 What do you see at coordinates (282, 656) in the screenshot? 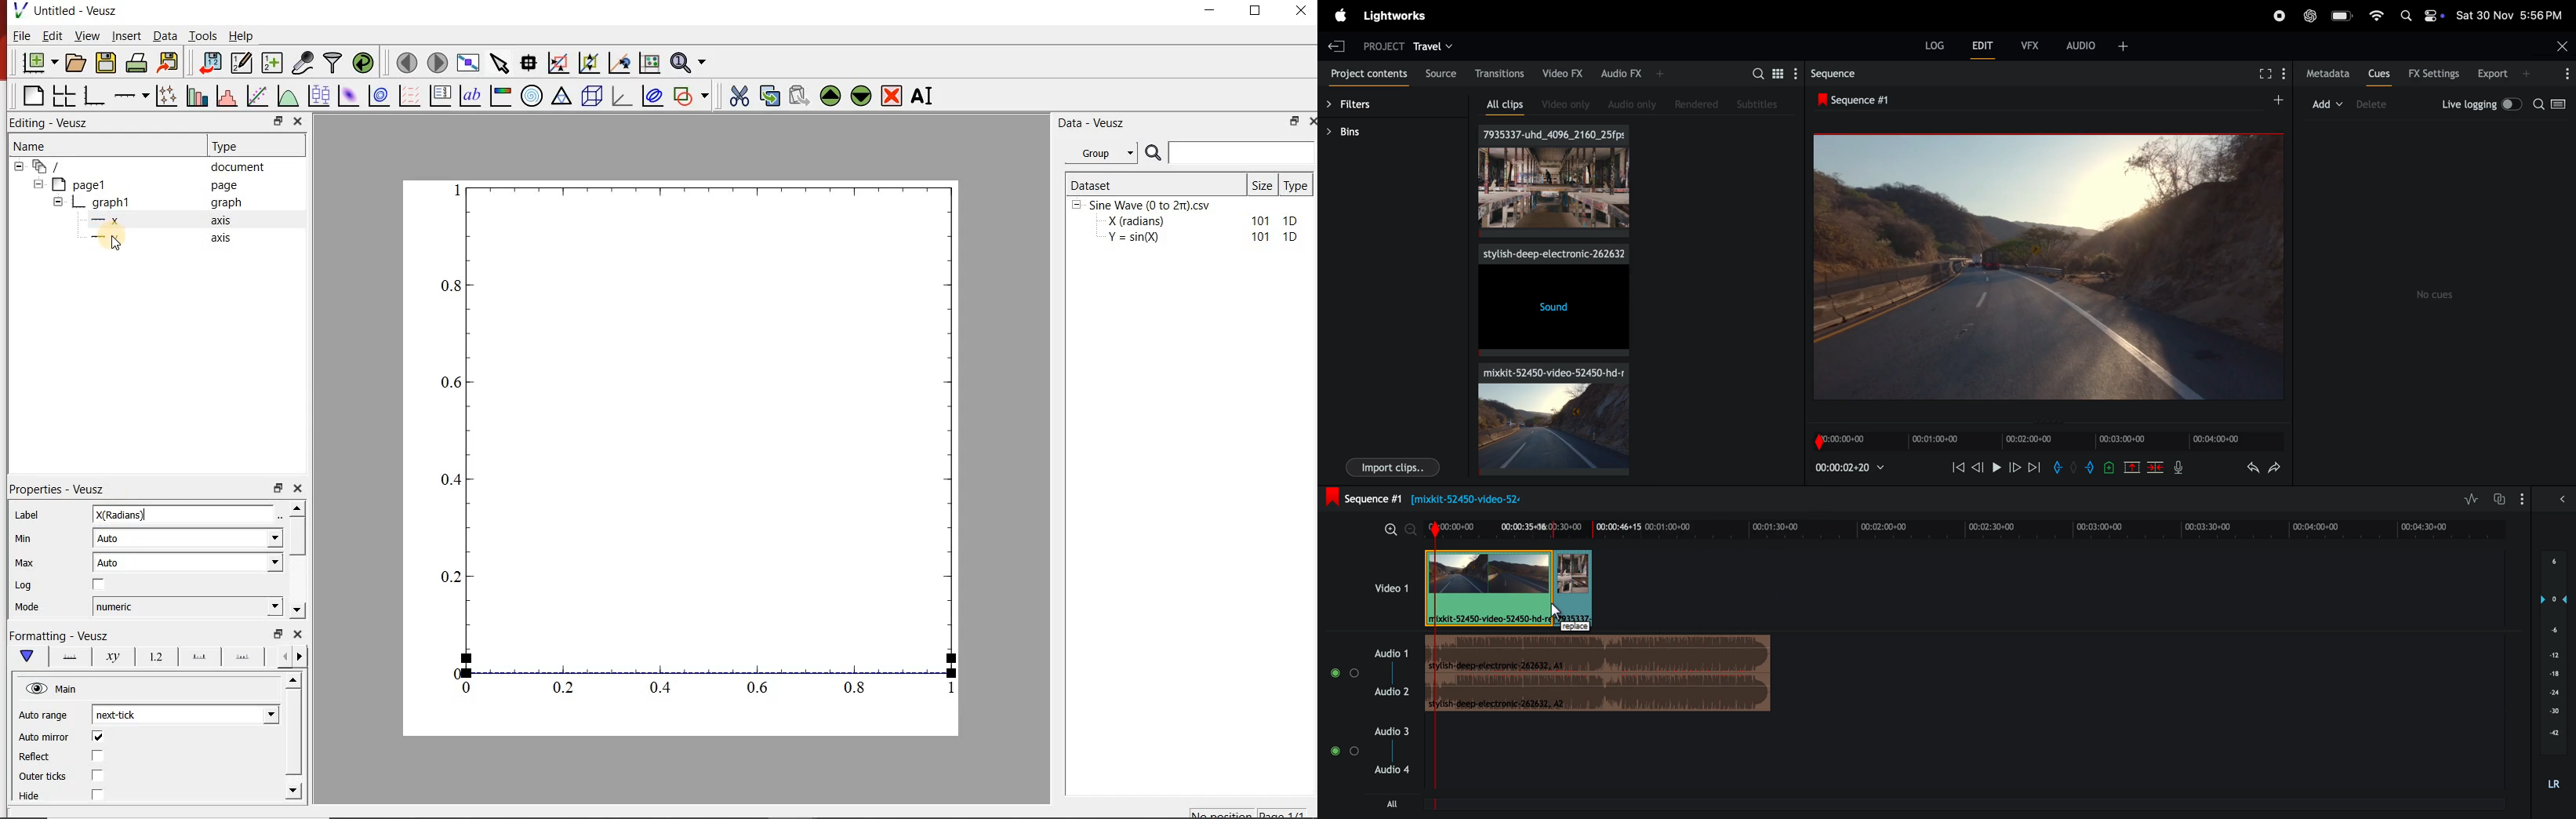
I see `Move left` at bounding box center [282, 656].